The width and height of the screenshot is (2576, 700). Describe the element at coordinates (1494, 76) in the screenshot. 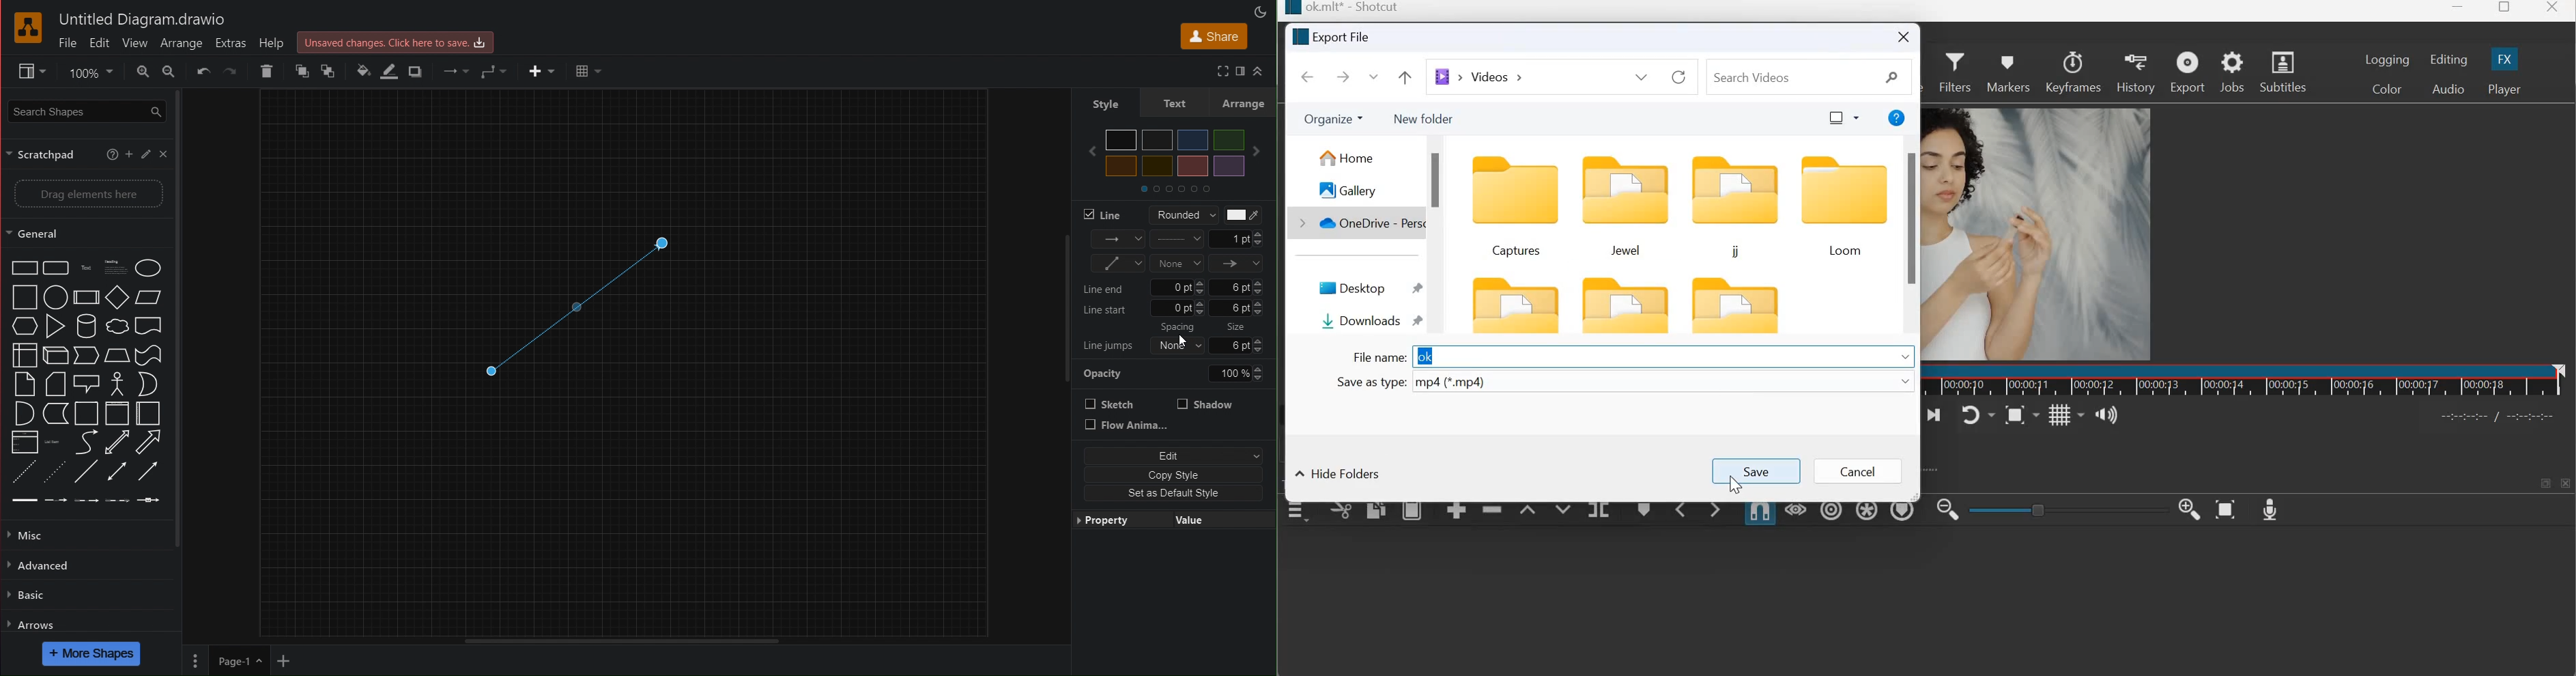

I see `Videos` at that location.